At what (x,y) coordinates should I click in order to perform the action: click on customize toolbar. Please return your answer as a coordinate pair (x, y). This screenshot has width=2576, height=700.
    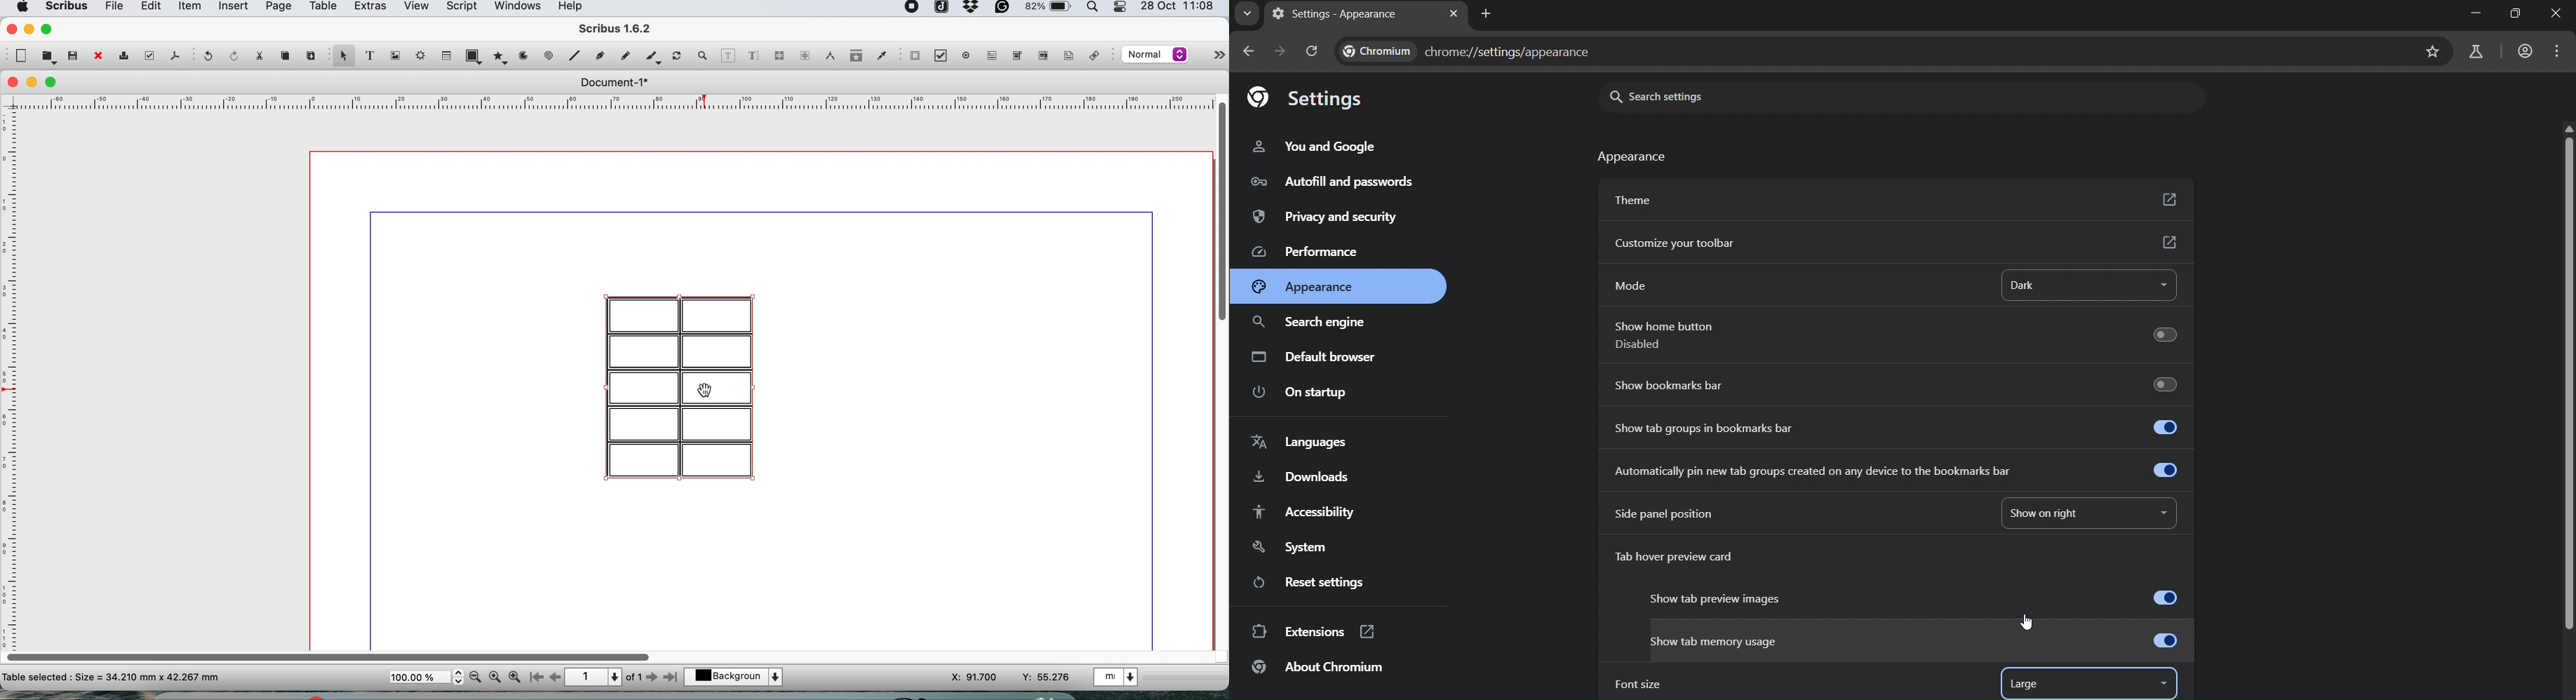
    Looking at the image, I should click on (1895, 243).